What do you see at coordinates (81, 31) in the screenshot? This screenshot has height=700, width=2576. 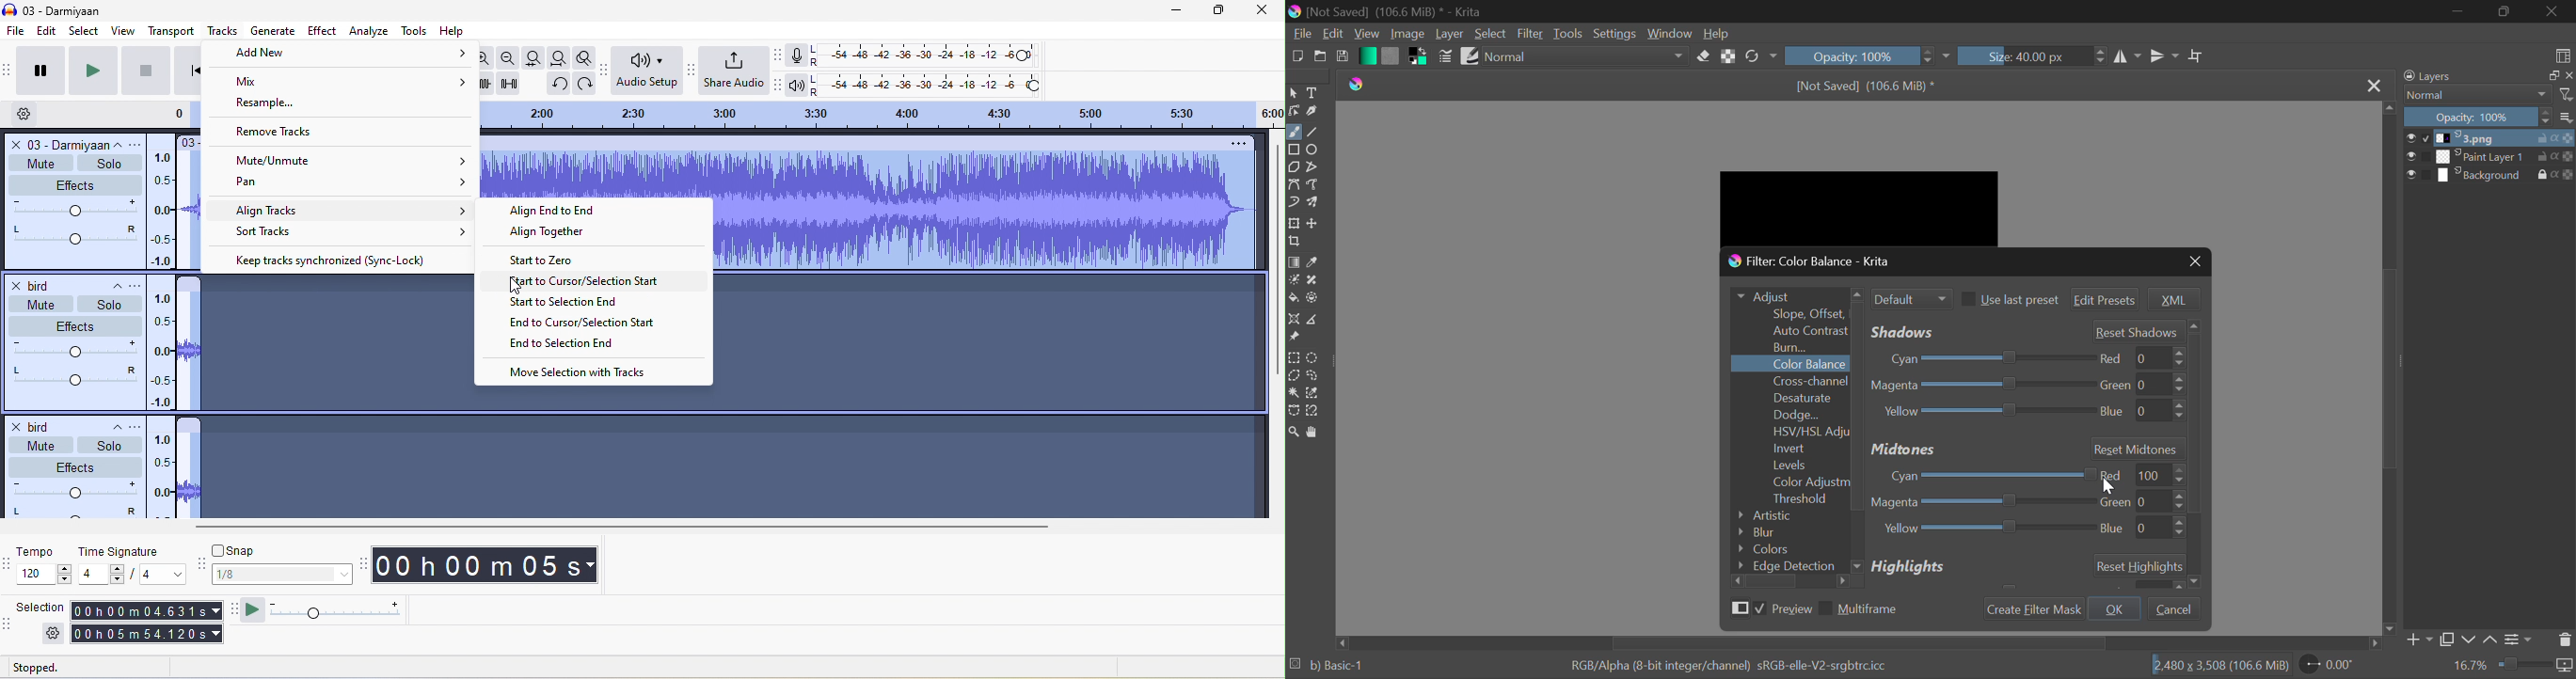 I see `select` at bounding box center [81, 31].